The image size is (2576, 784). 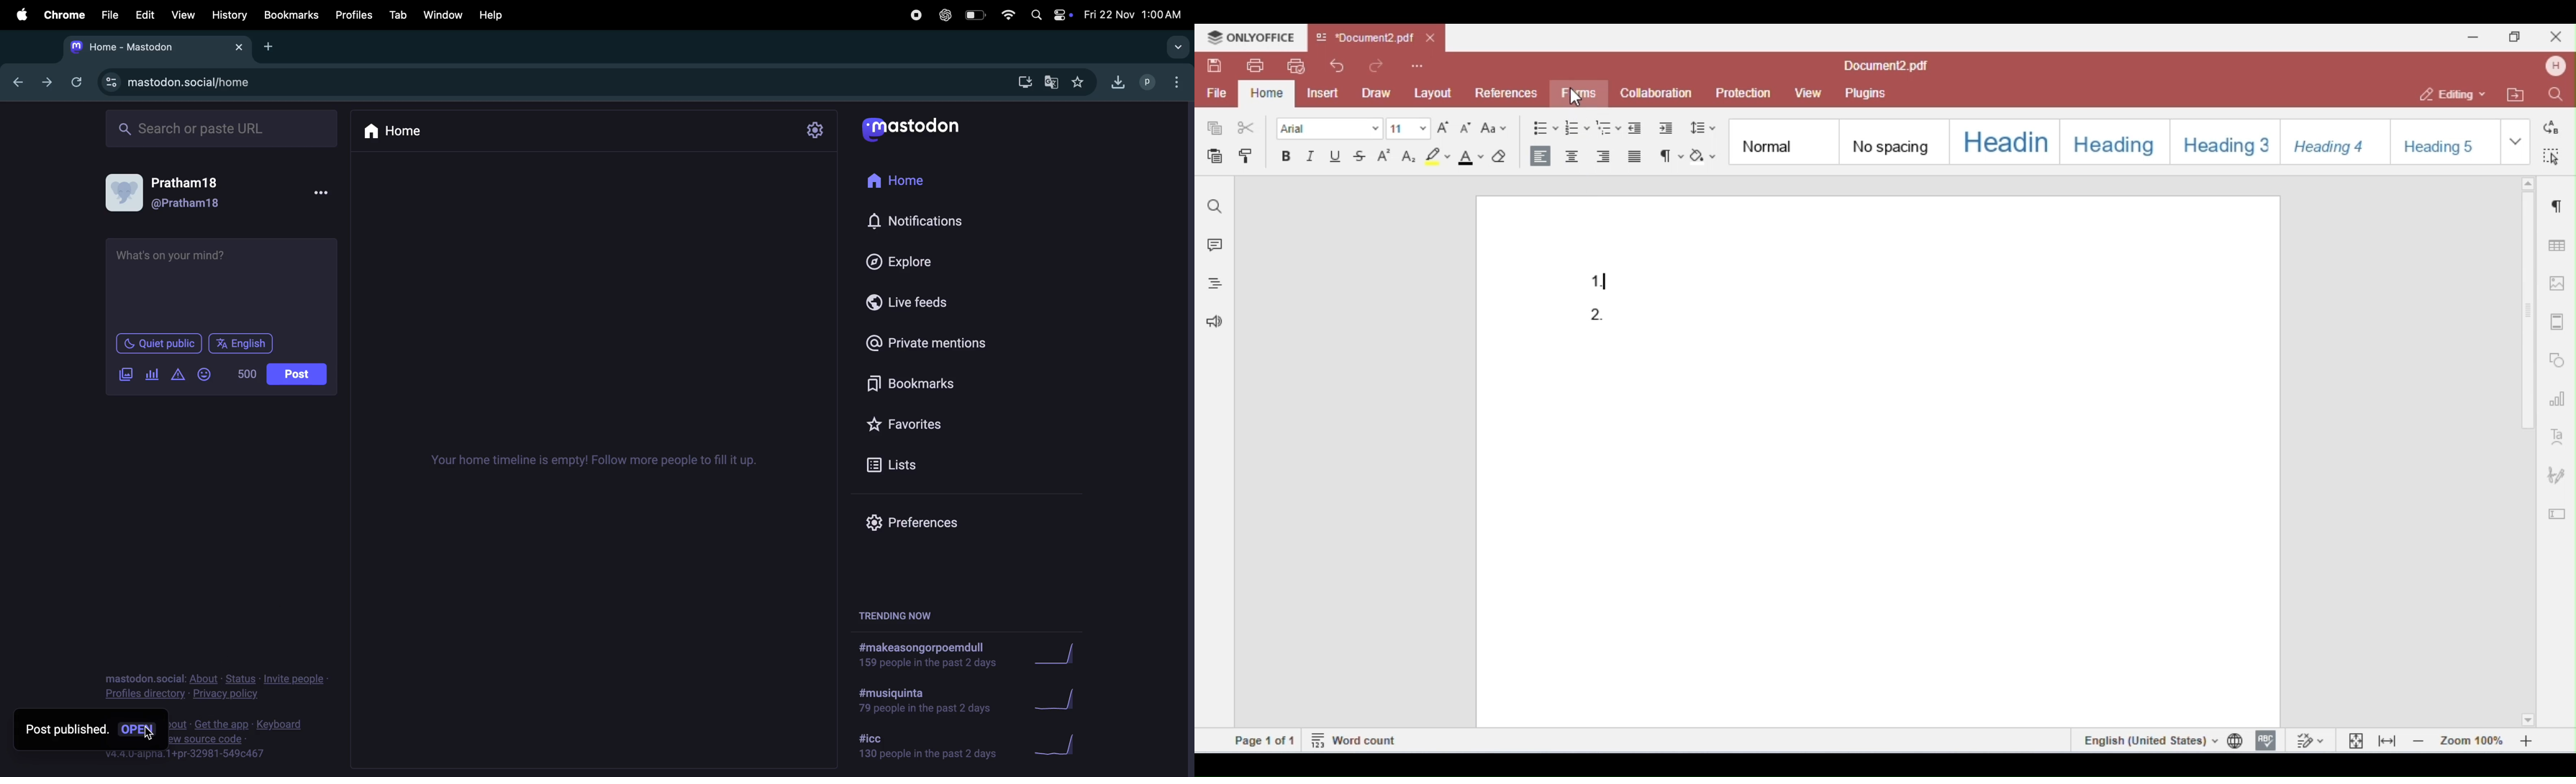 What do you see at coordinates (325, 192) in the screenshot?
I see `view more options` at bounding box center [325, 192].